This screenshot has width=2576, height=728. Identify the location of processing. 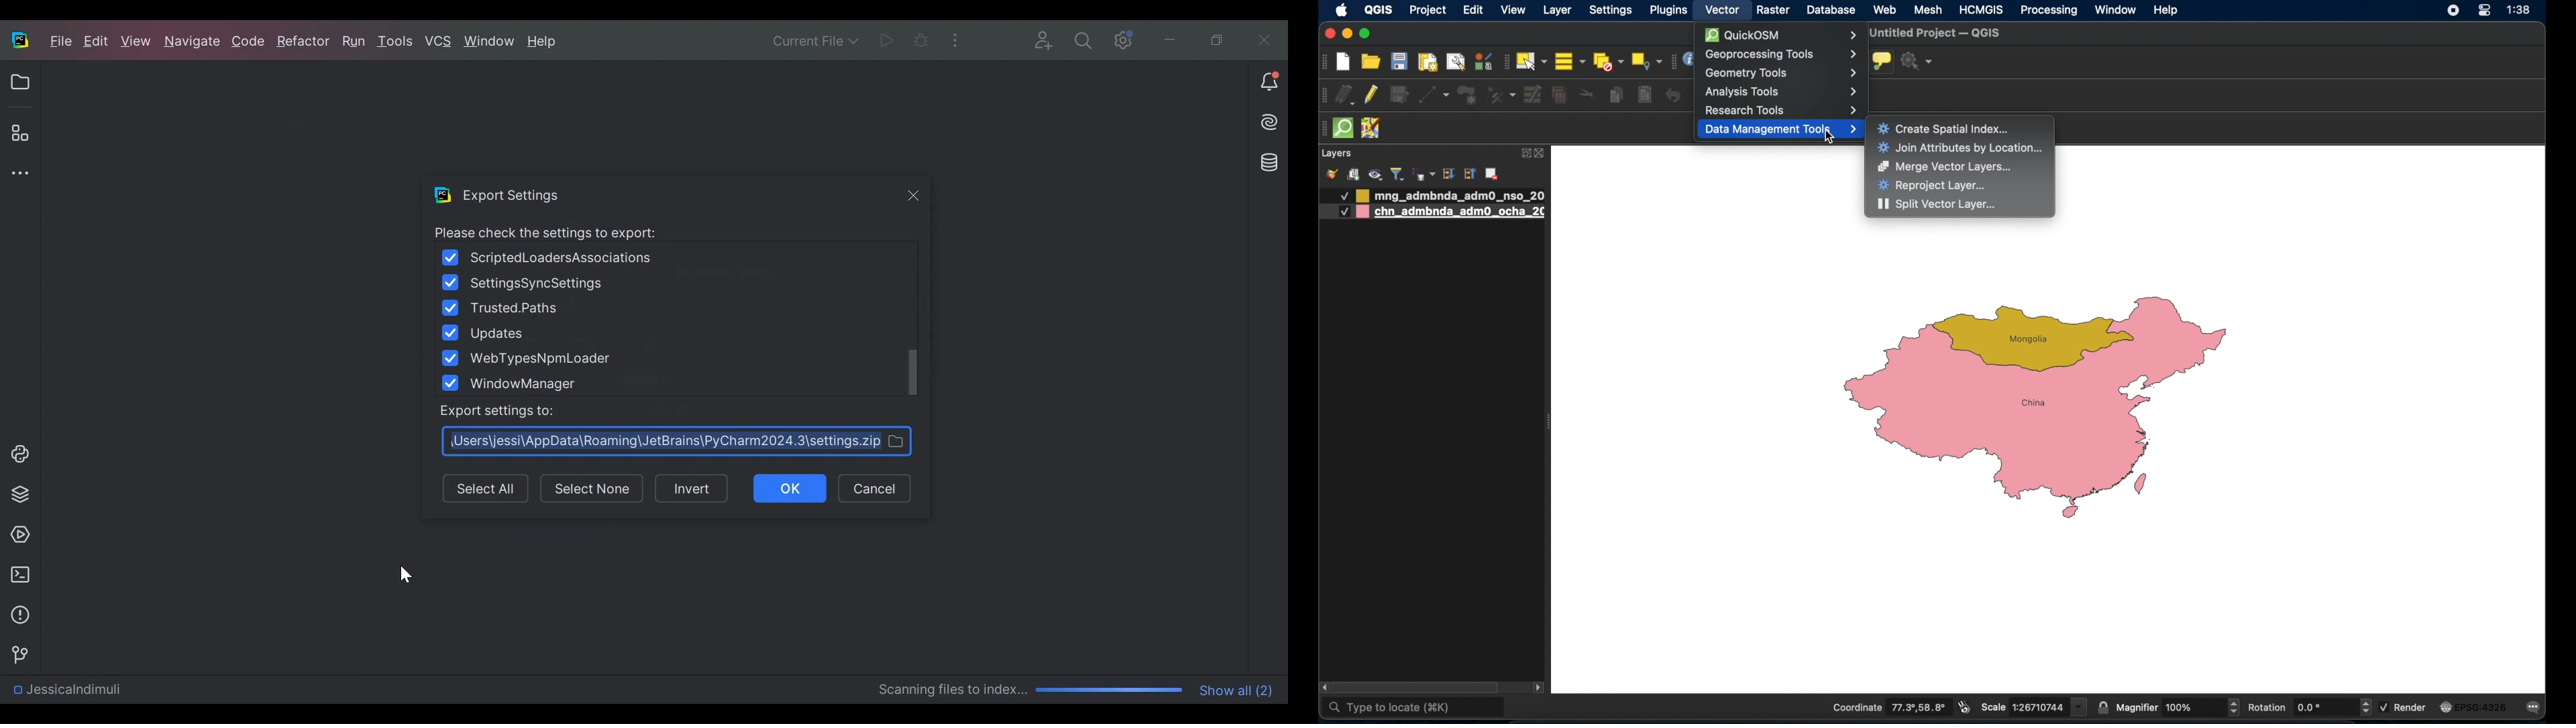
(2049, 11).